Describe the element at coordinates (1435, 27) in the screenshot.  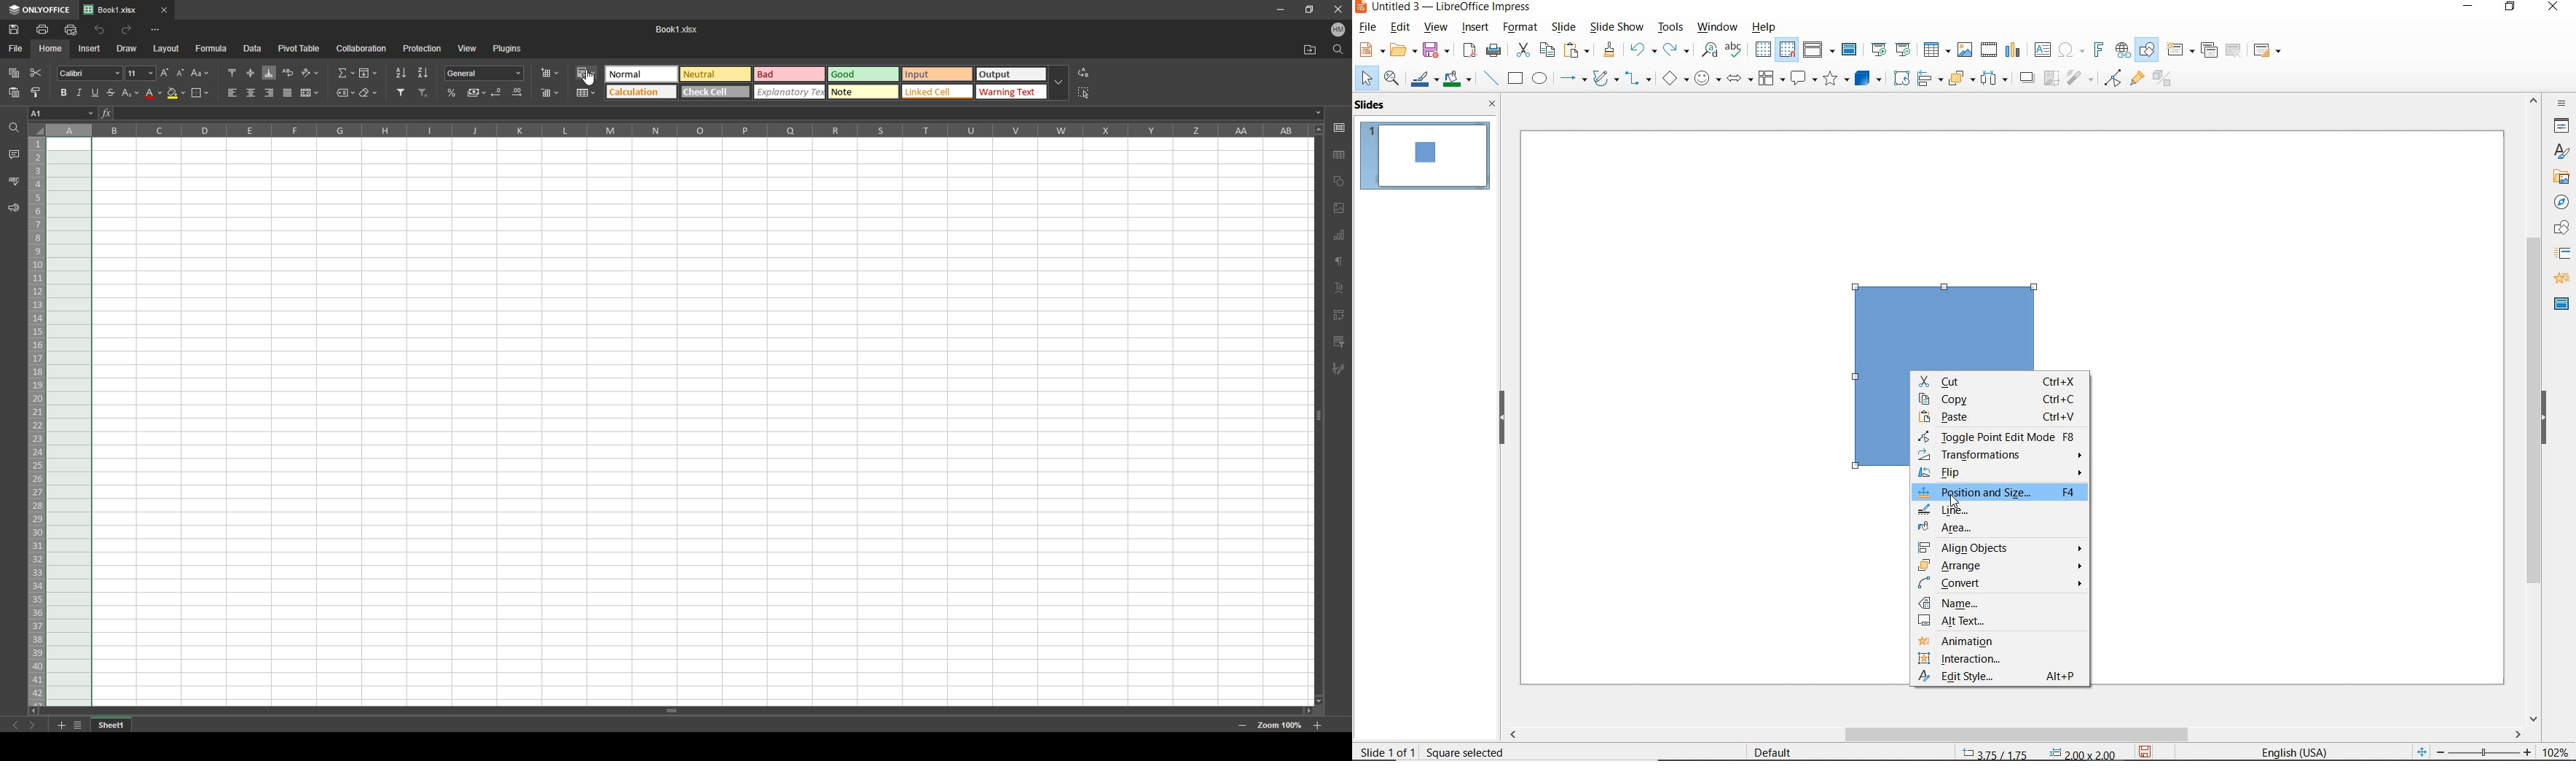
I see `view` at that location.